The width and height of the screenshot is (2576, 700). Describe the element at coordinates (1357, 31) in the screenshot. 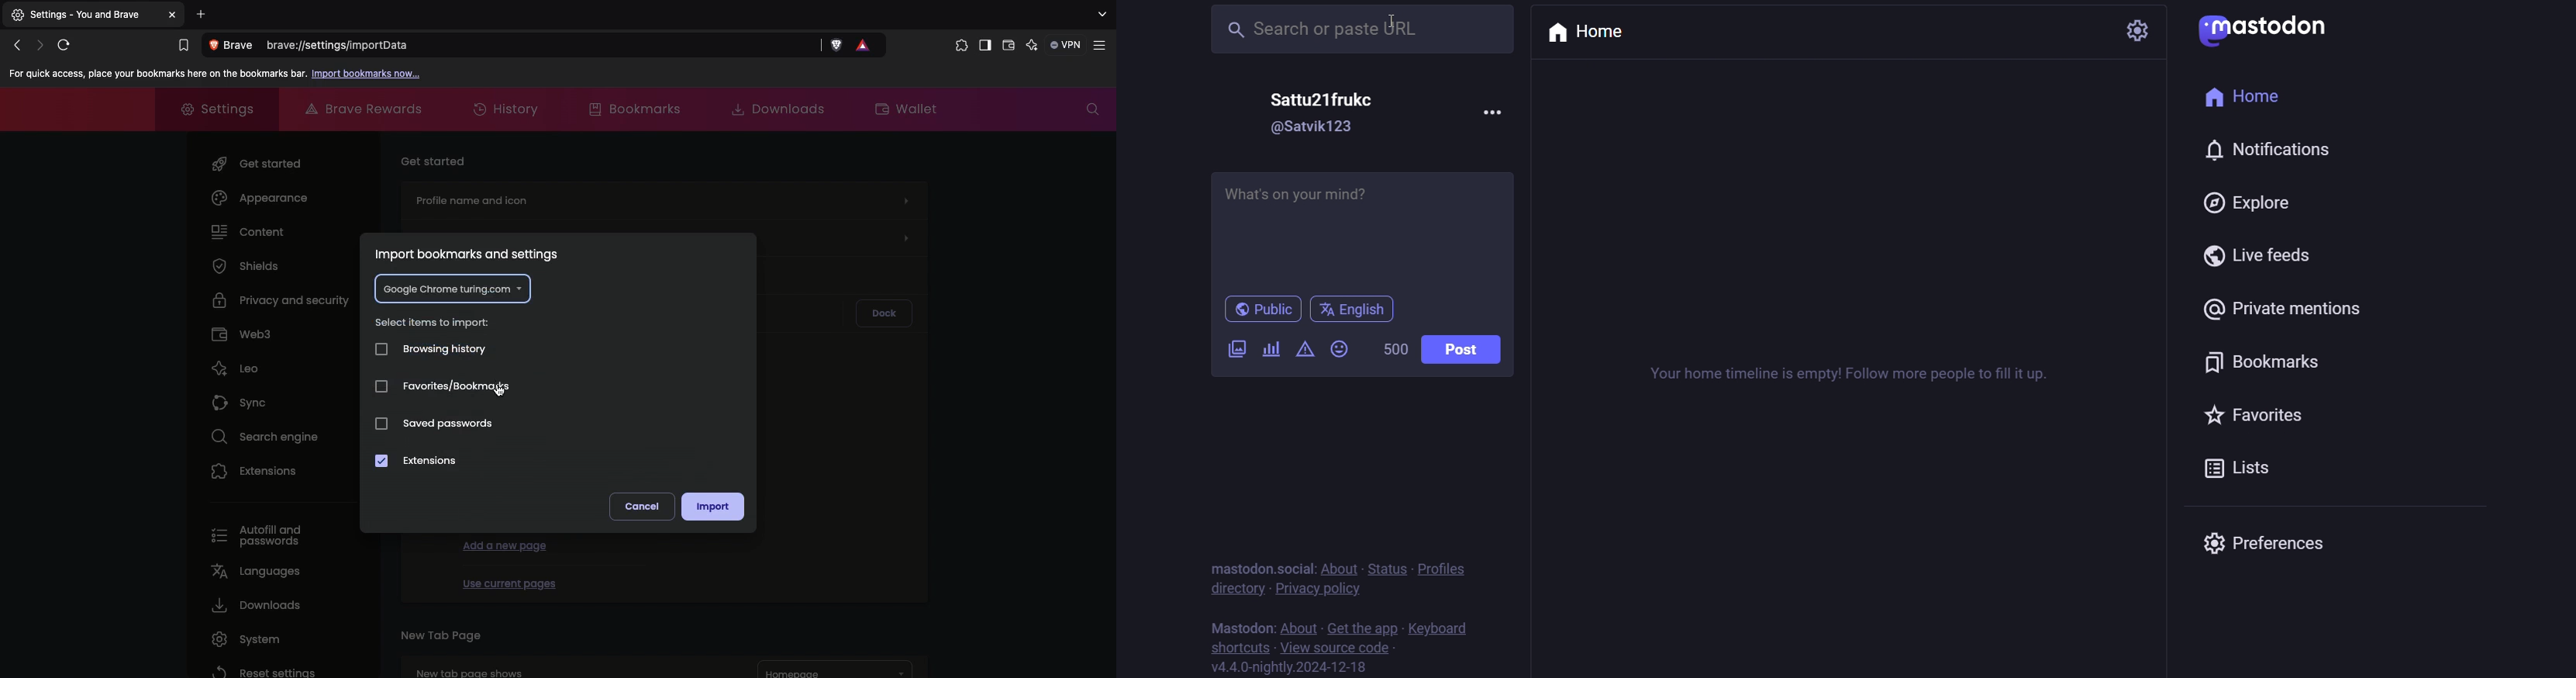

I see `search` at that location.